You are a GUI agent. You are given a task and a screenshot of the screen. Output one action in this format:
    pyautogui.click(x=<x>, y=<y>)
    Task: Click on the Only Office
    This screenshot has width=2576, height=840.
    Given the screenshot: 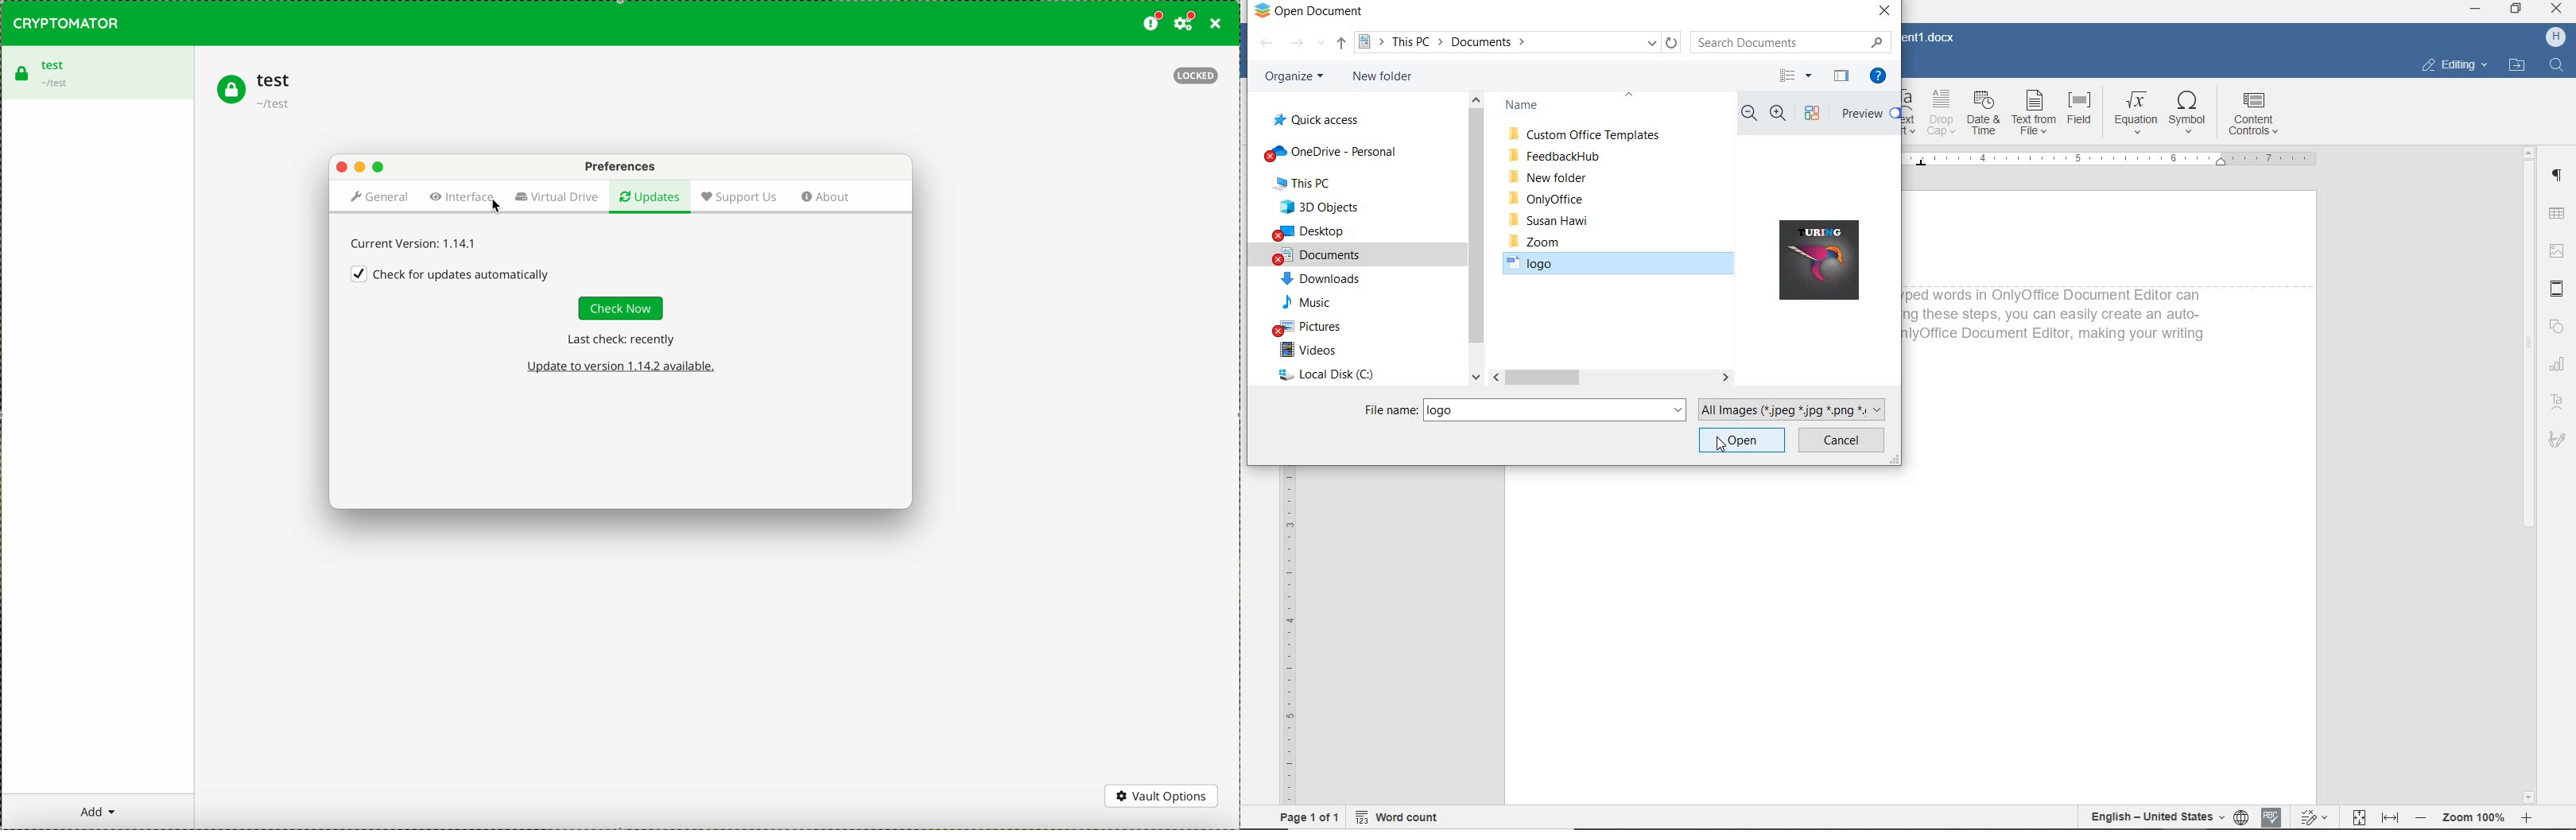 What is the action you would take?
    pyautogui.click(x=1548, y=197)
    